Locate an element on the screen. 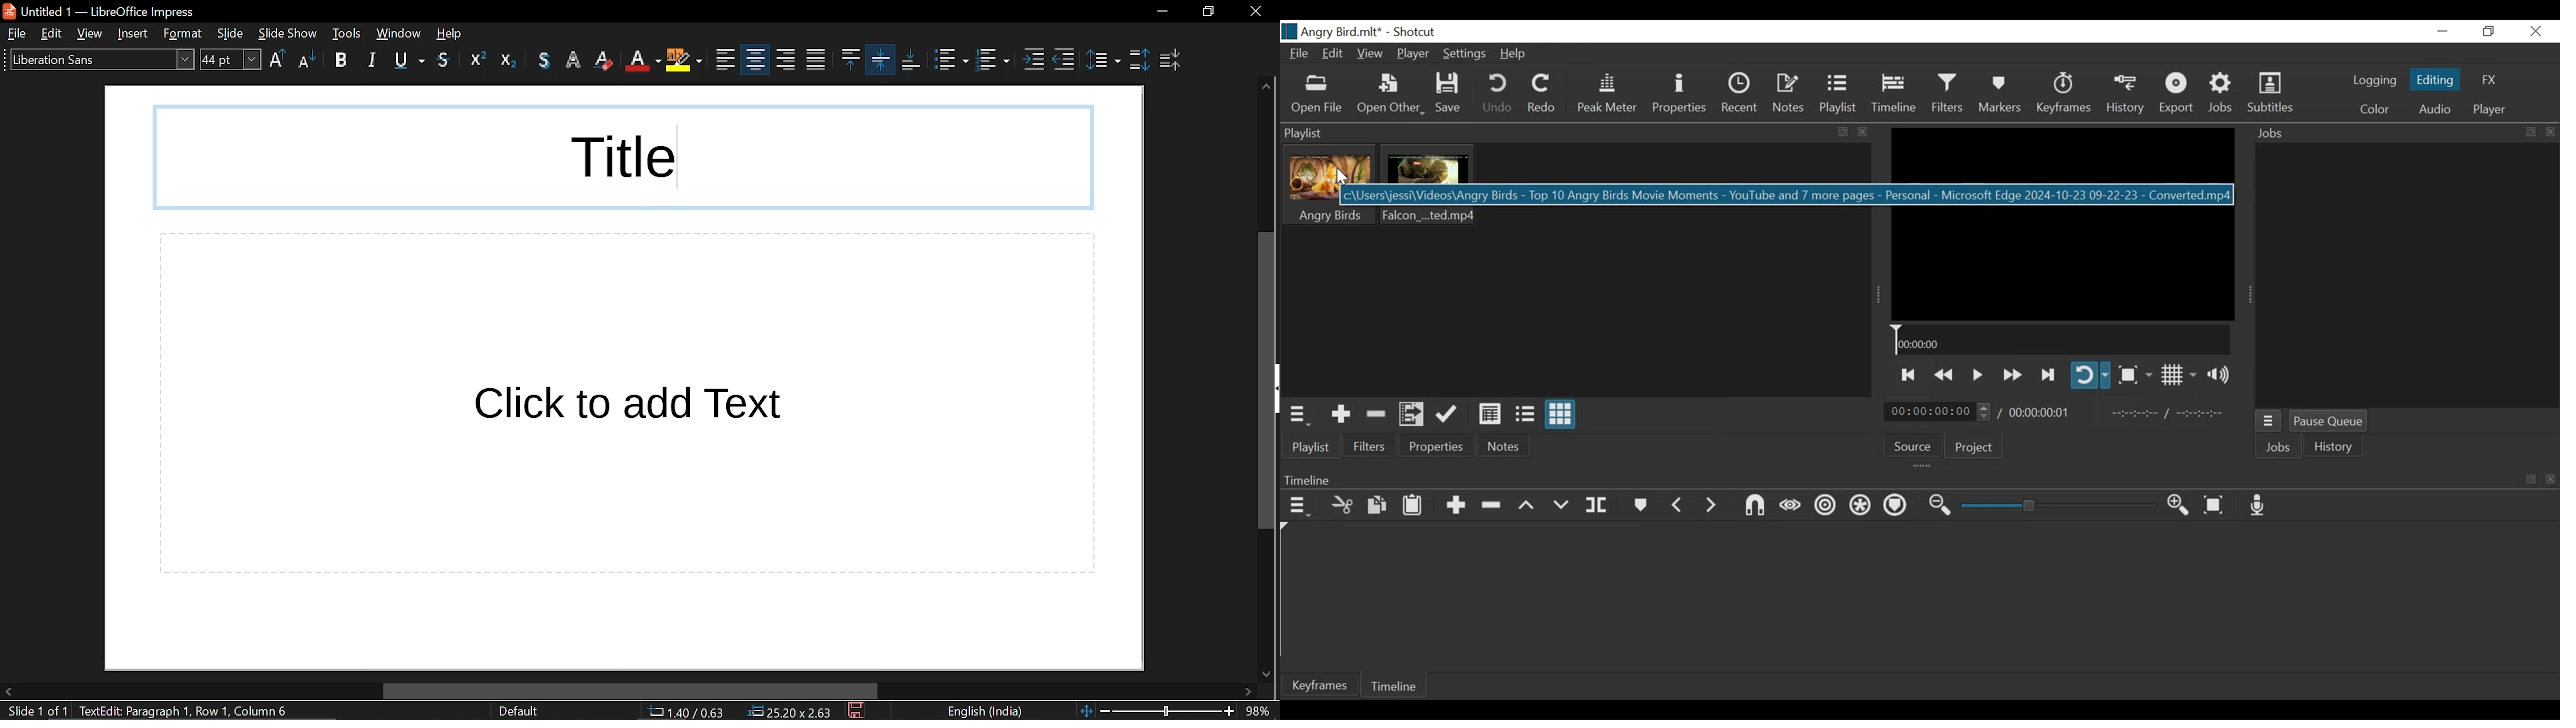  toggle ordered list is located at coordinates (995, 62).